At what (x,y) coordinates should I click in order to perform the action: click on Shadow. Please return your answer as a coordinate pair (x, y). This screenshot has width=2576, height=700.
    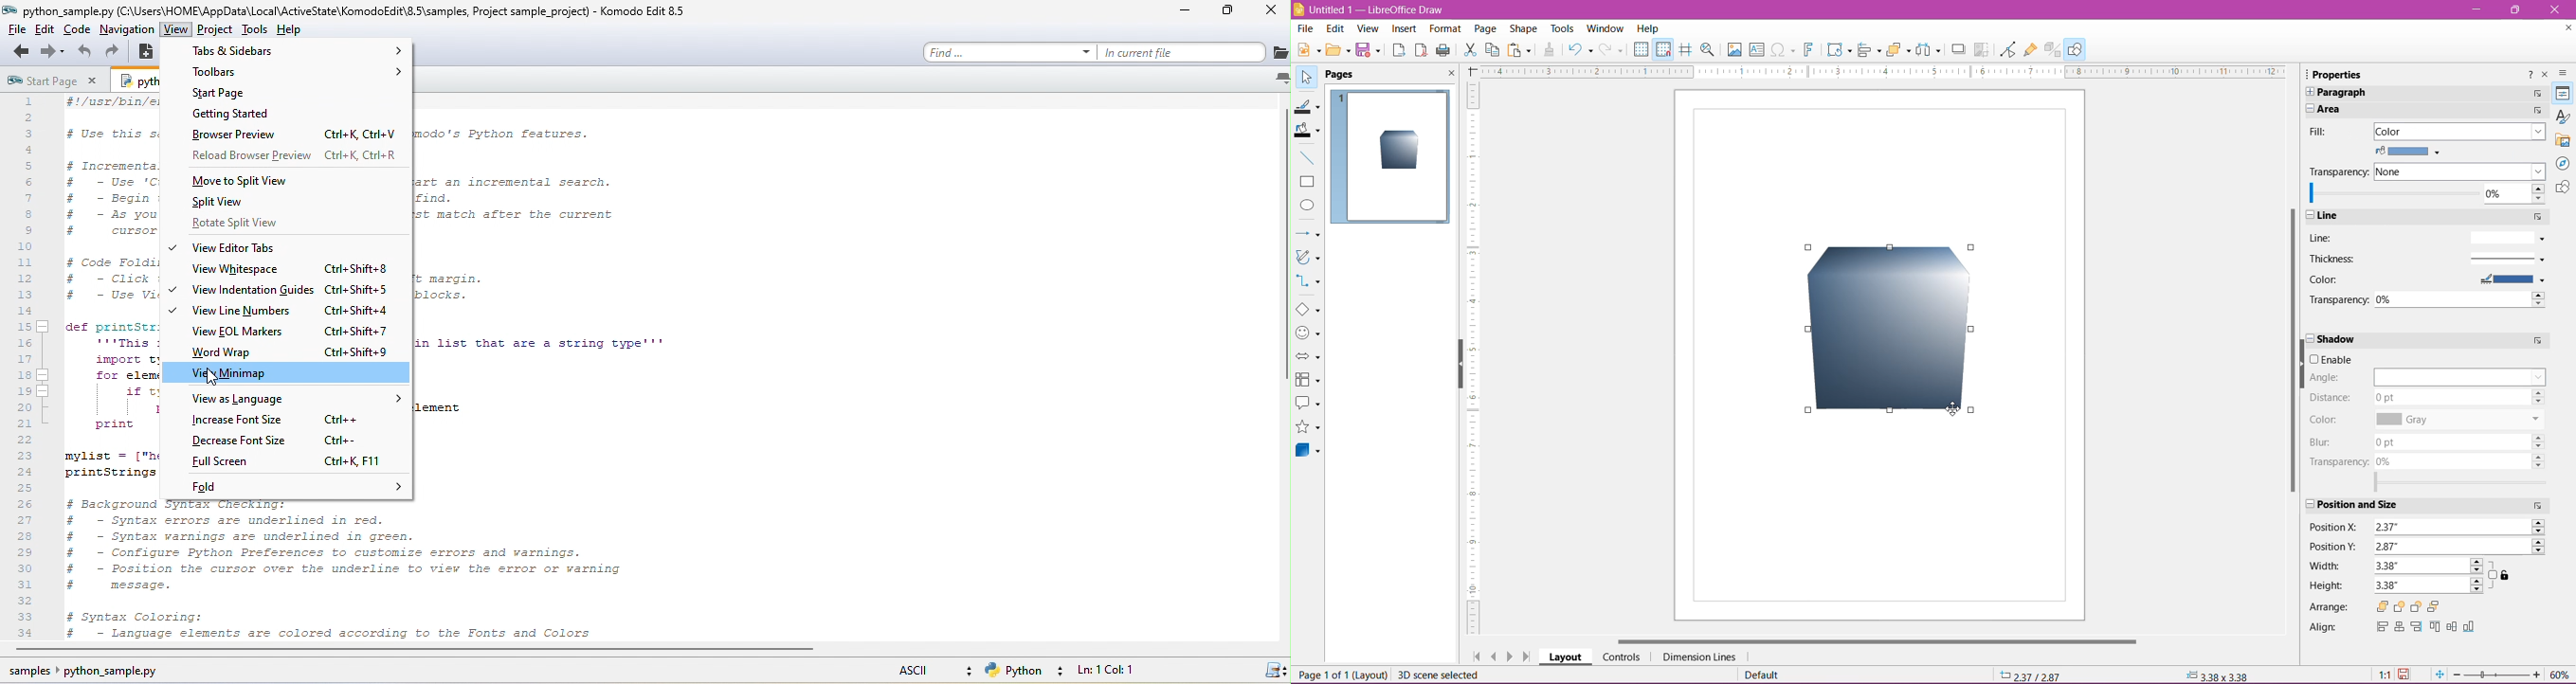
    Looking at the image, I should click on (1958, 50).